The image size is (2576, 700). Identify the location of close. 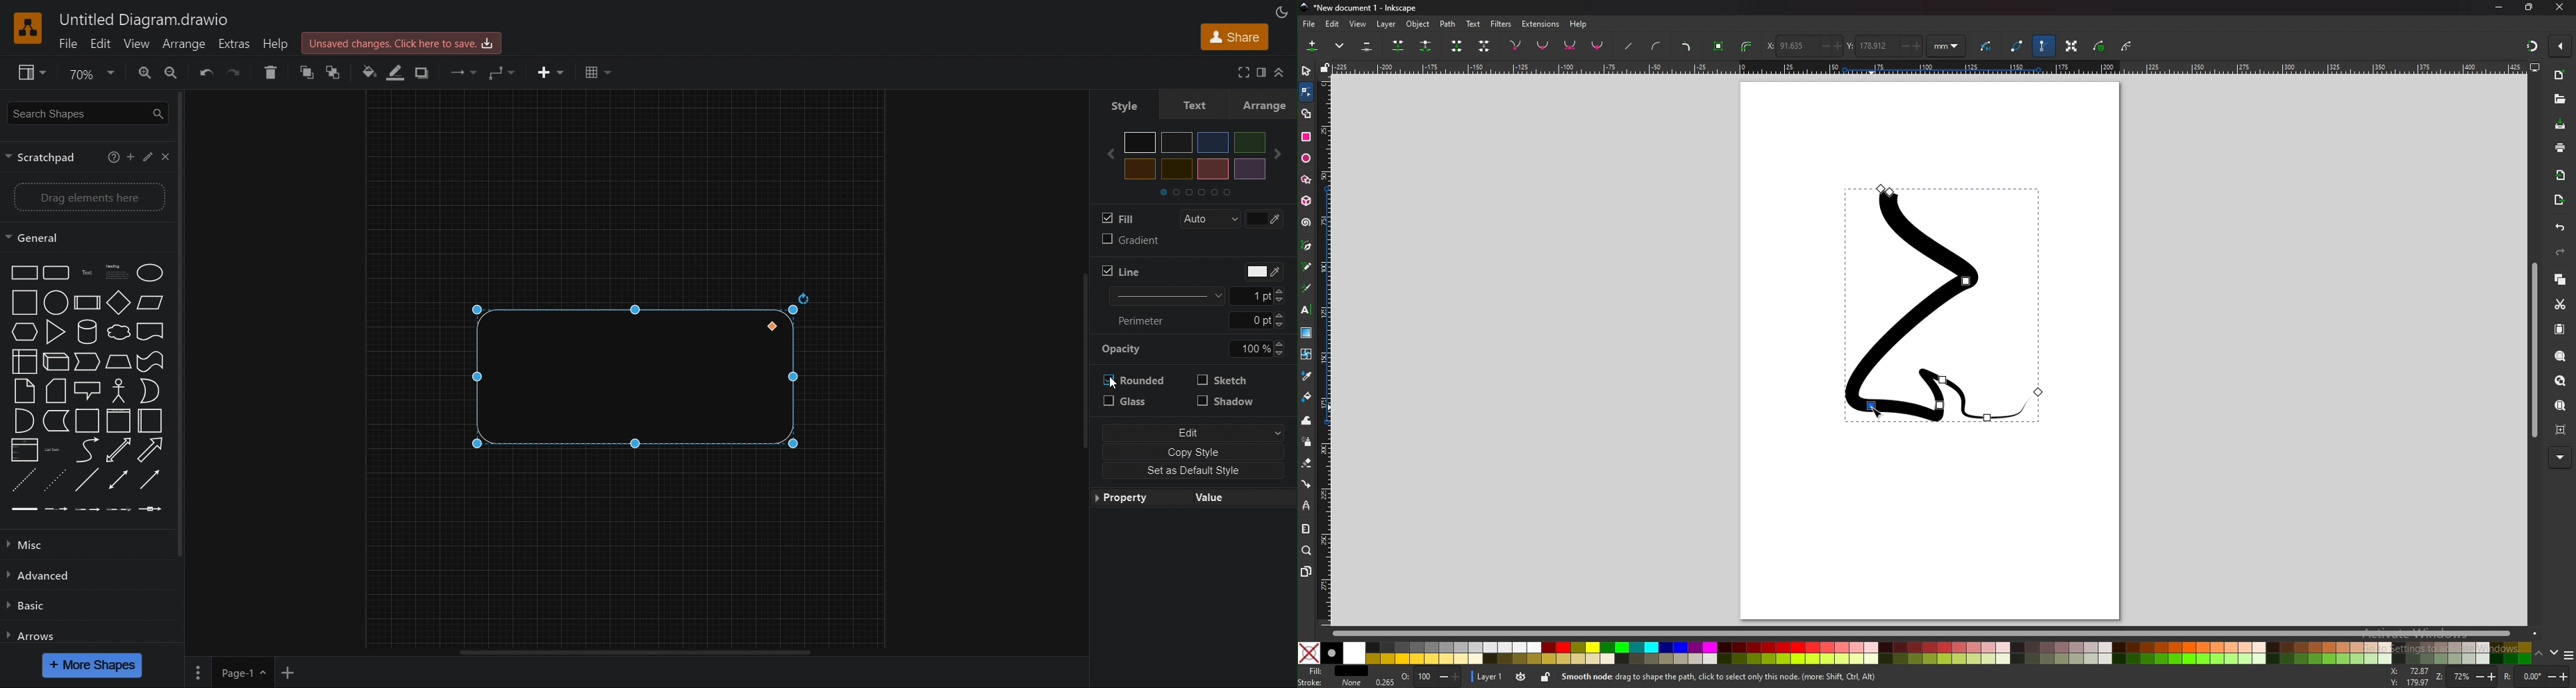
(168, 156).